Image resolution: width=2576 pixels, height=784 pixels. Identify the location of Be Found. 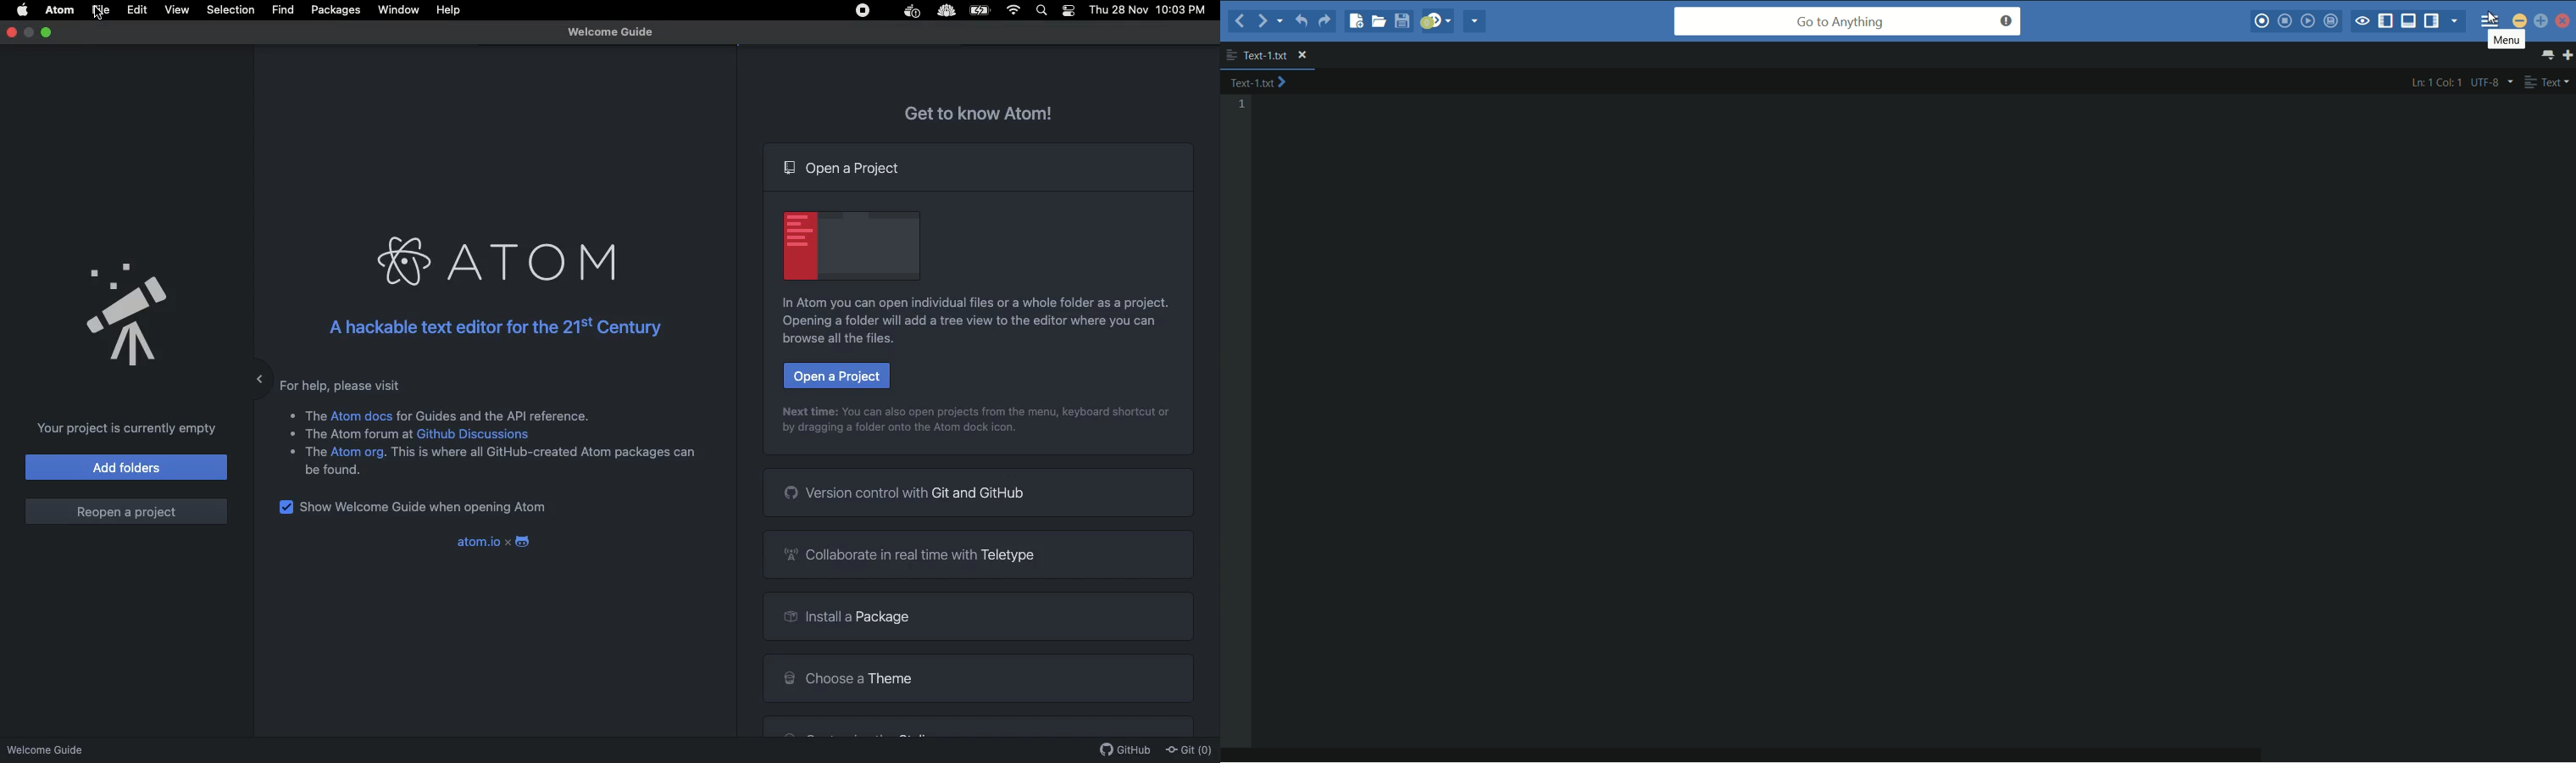
(340, 471).